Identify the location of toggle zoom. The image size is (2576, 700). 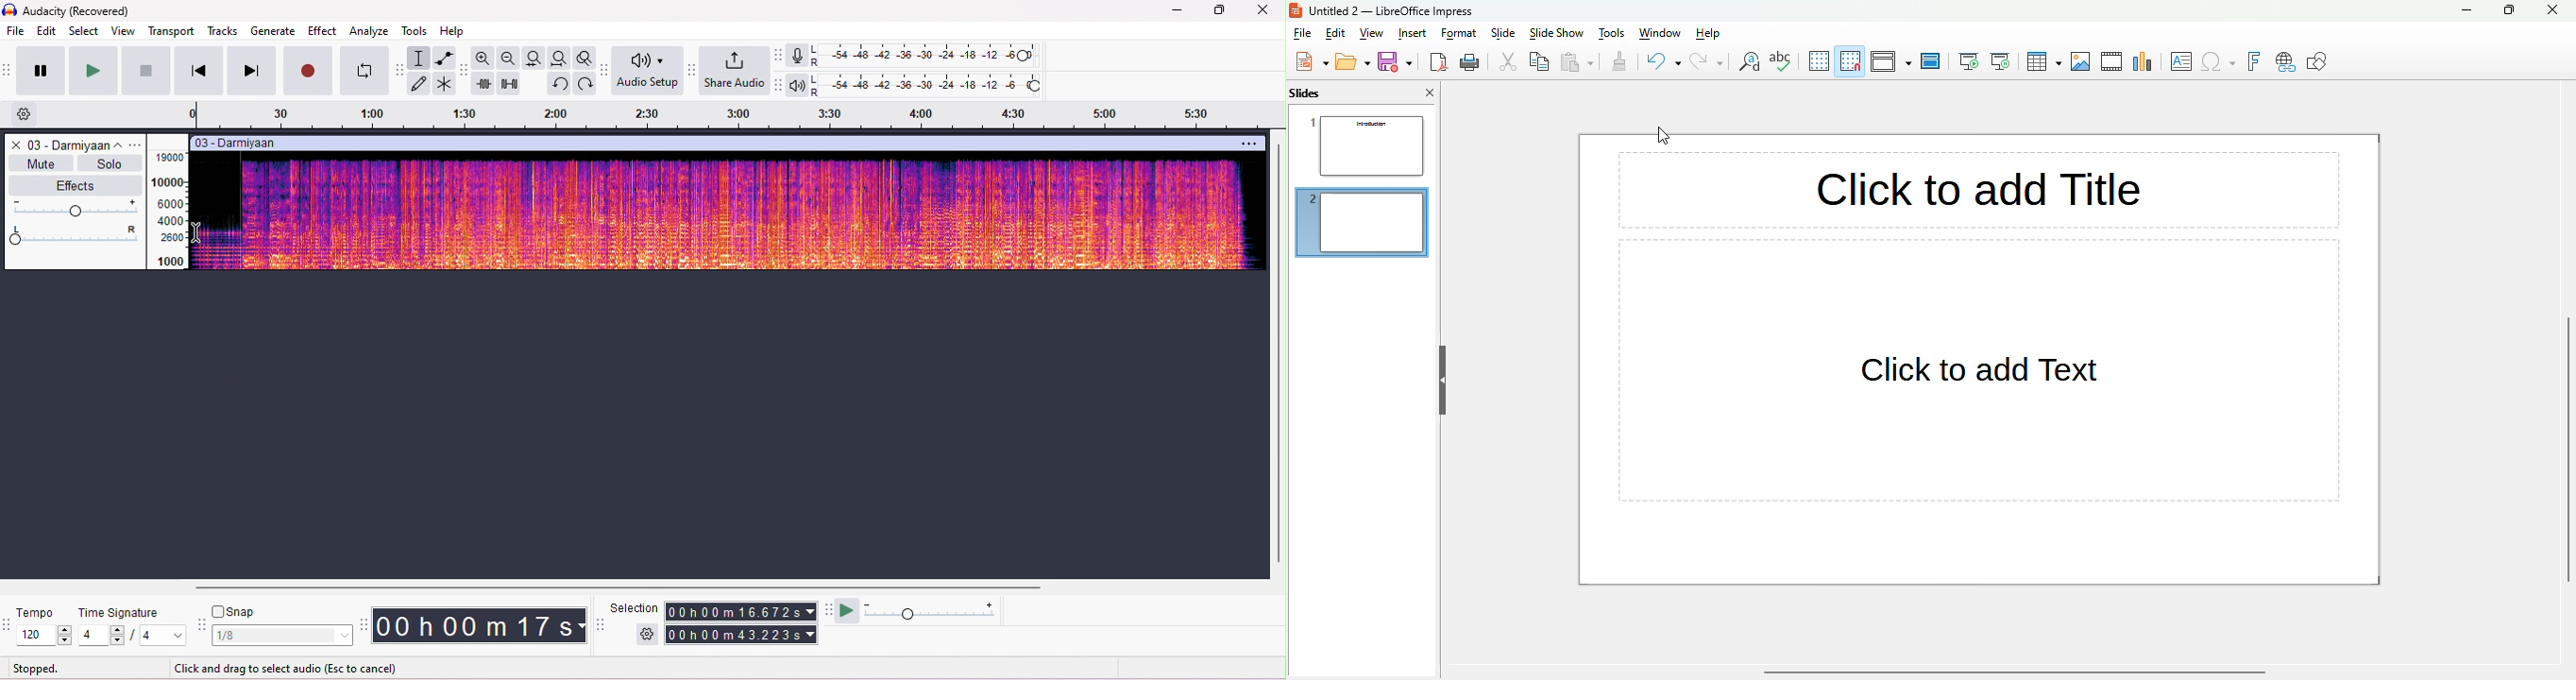
(584, 57).